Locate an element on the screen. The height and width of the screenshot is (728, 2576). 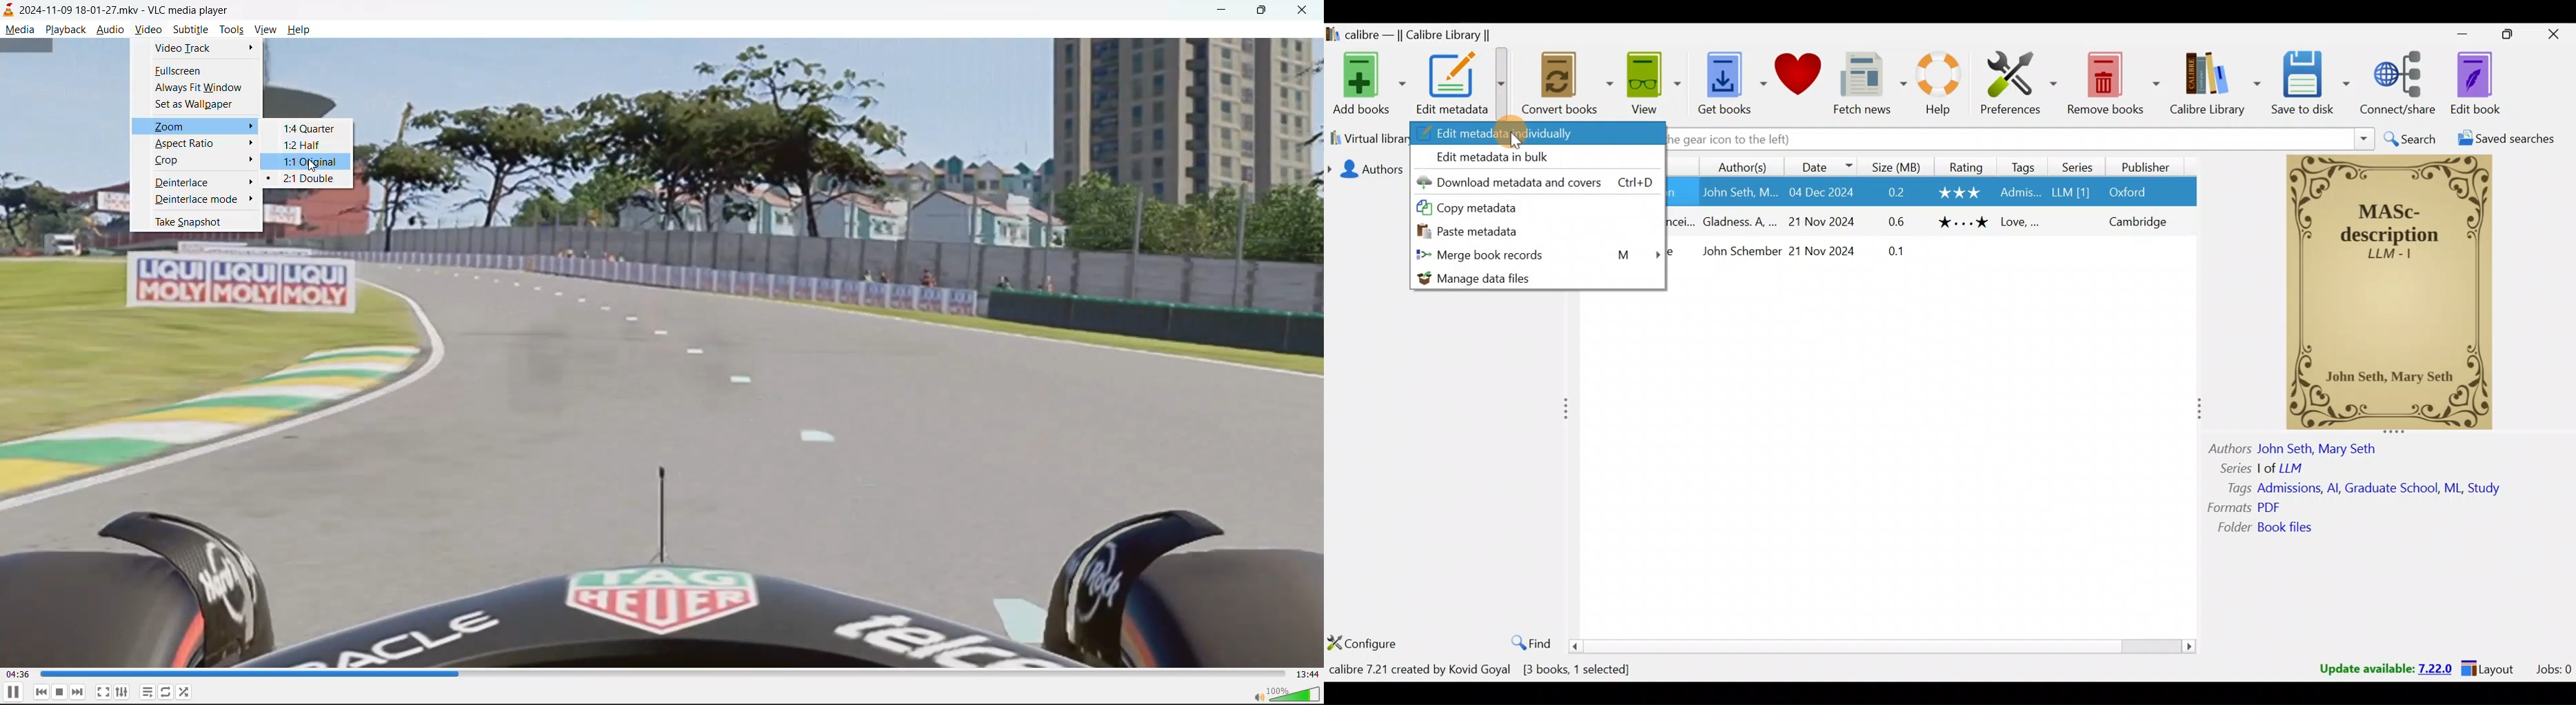
Authors is located at coordinates (1745, 165).